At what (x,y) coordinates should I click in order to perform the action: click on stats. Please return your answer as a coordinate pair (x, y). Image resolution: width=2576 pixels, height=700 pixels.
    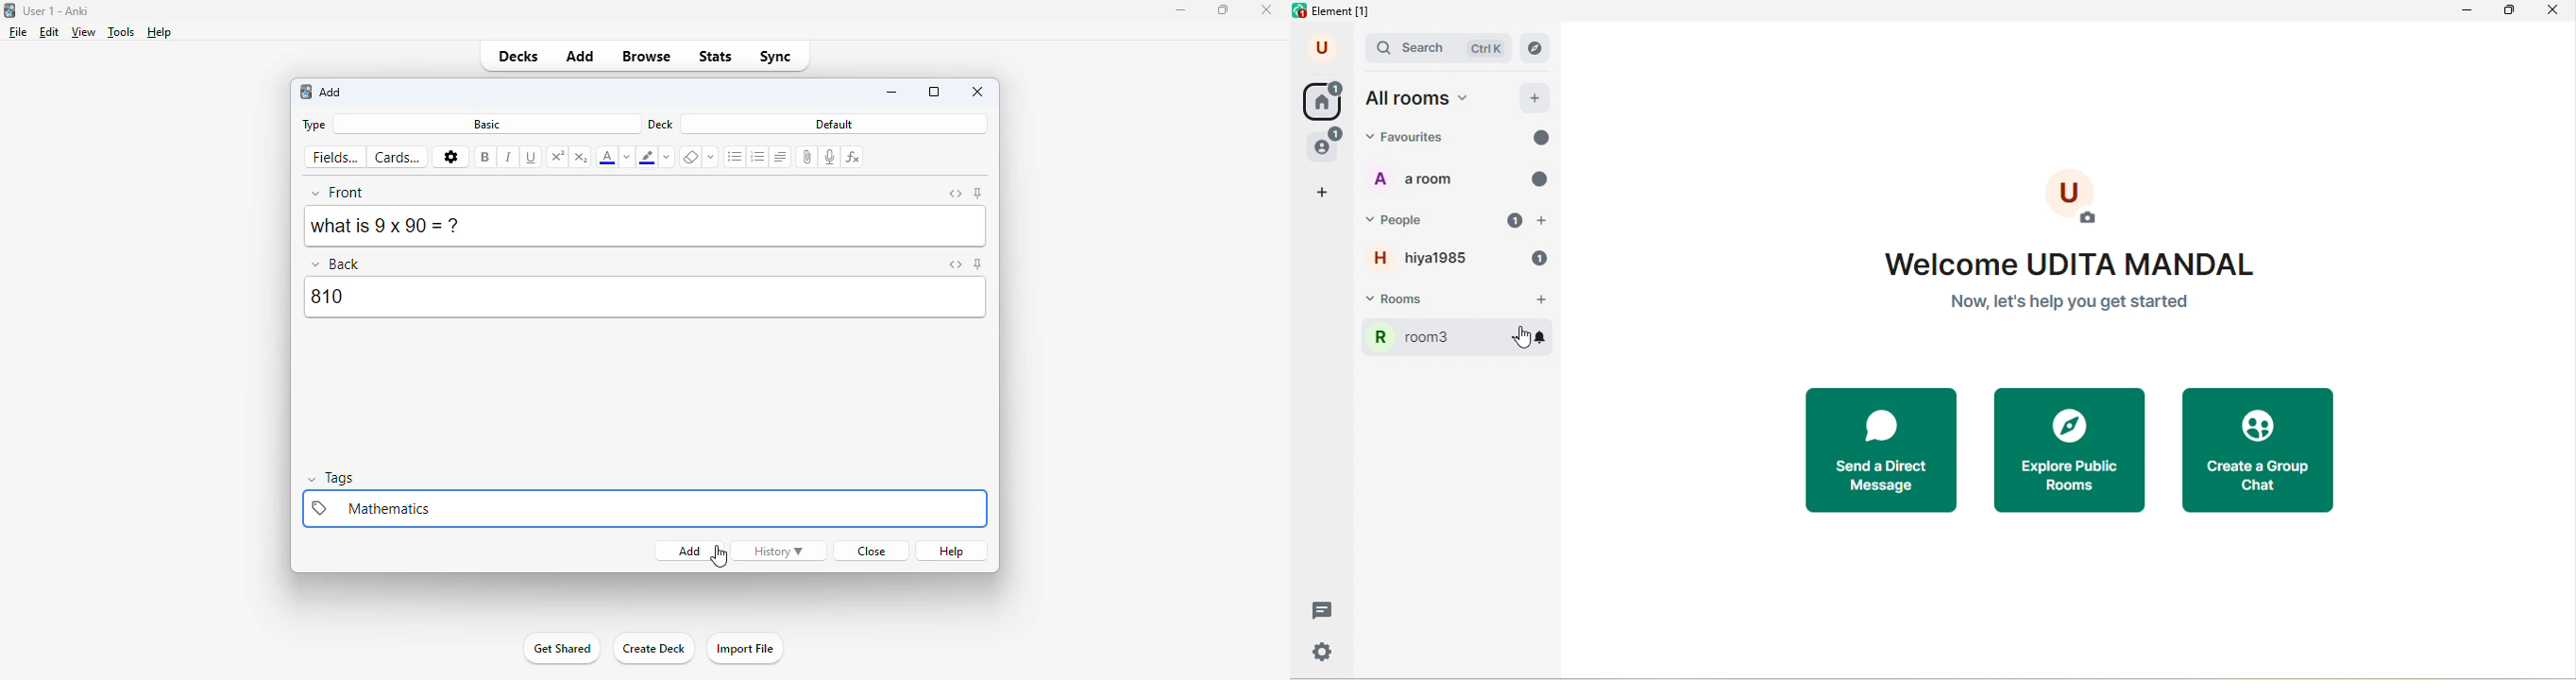
    Looking at the image, I should click on (716, 58).